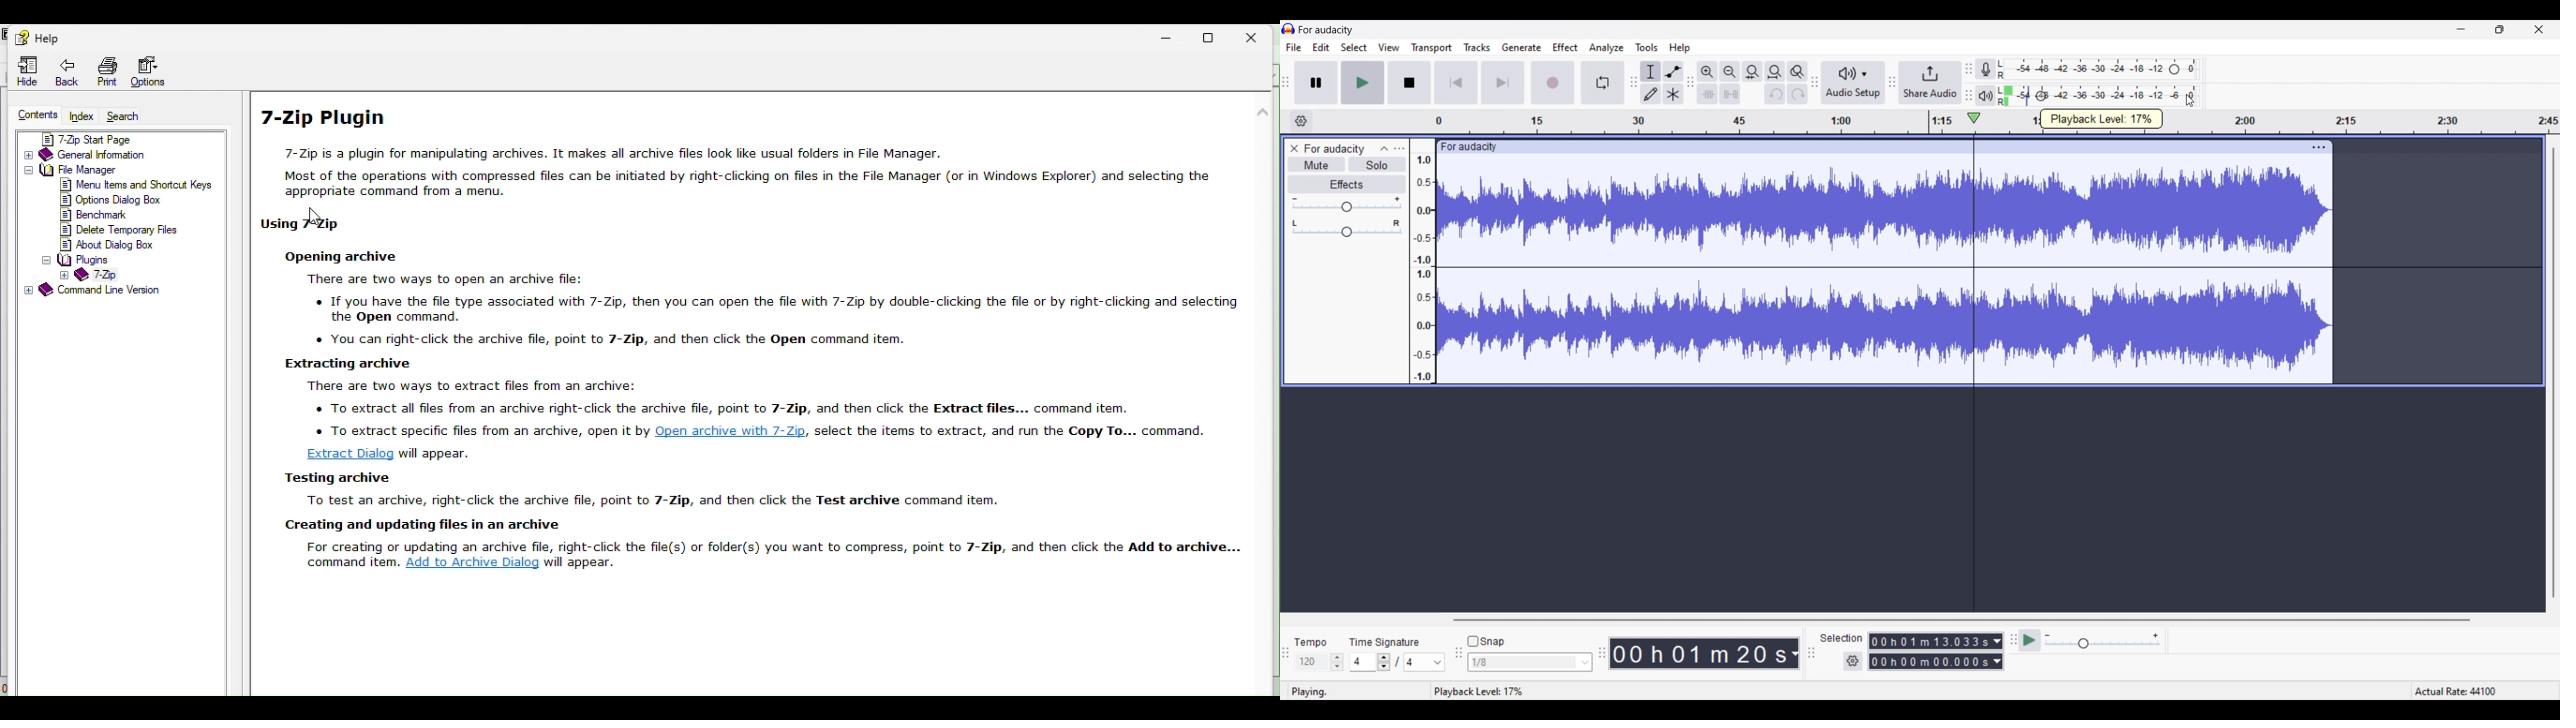 The width and height of the screenshot is (2576, 728). Describe the element at coordinates (1797, 72) in the screenshot. I see `Zoom toggle` at that location.